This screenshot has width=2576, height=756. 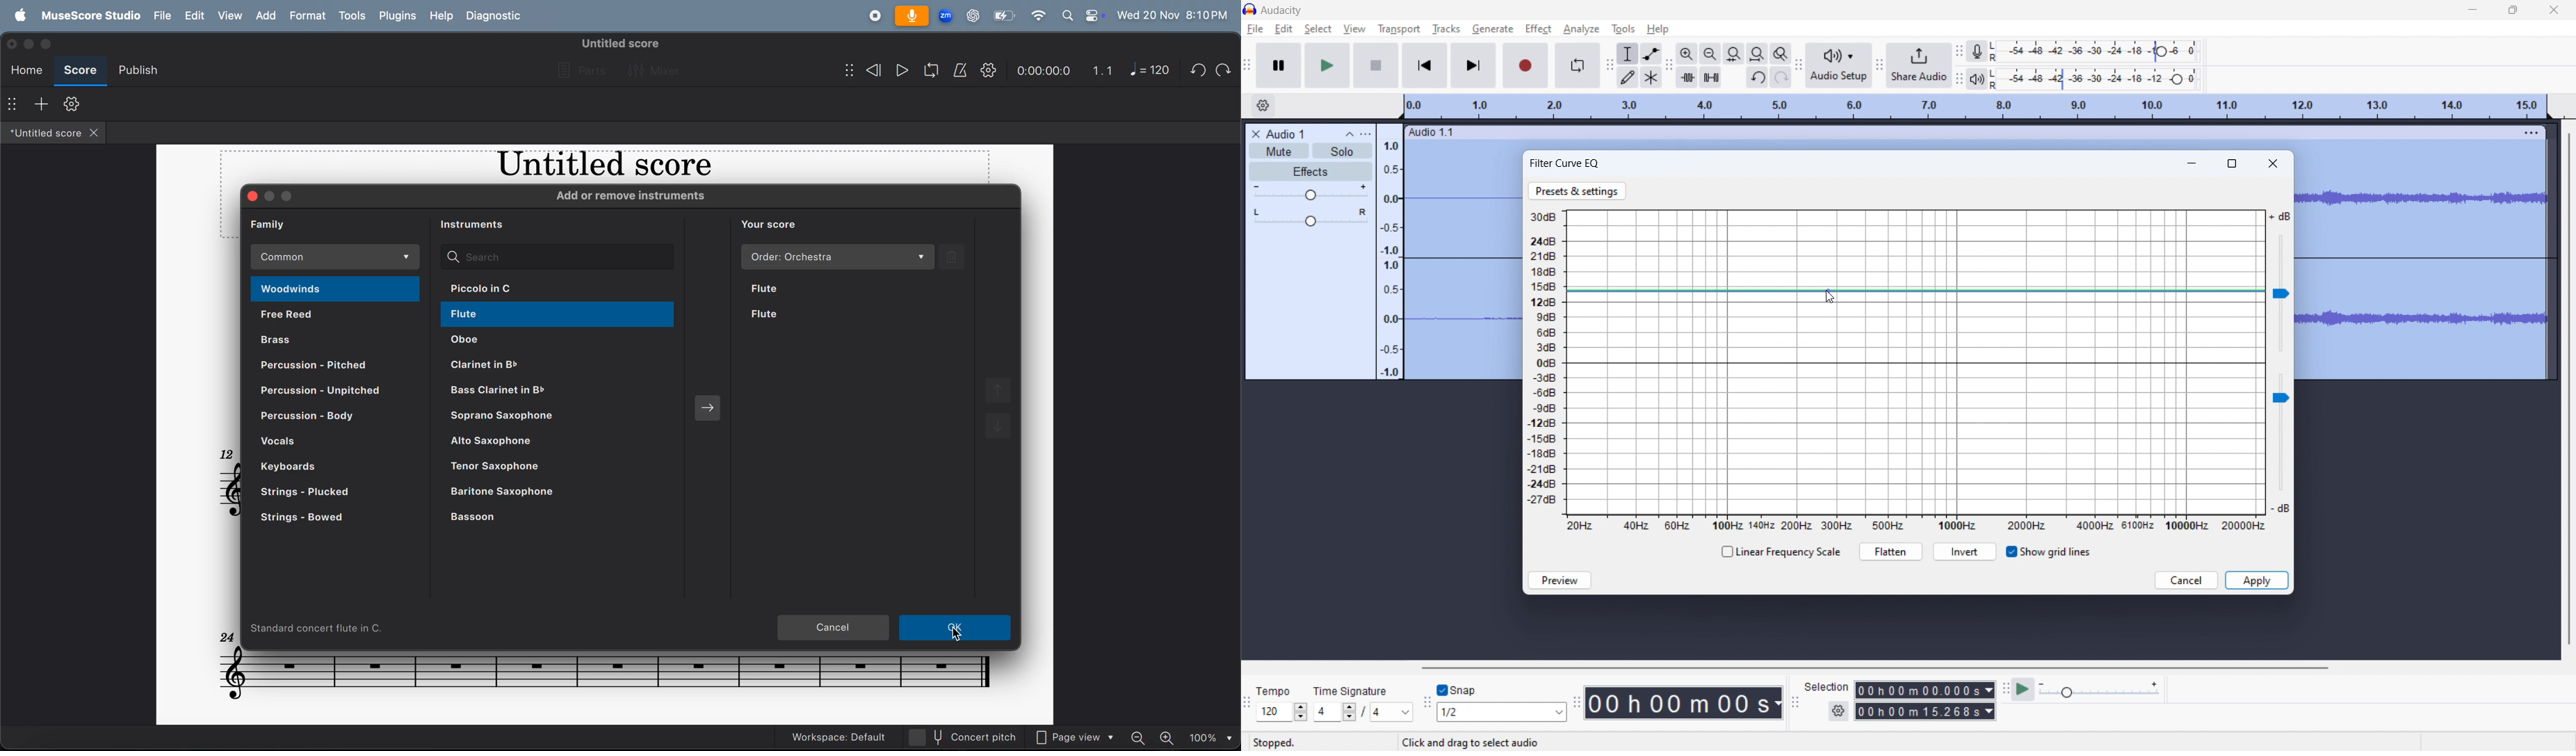 I want to click on undo, so click(x=1756, y=78).